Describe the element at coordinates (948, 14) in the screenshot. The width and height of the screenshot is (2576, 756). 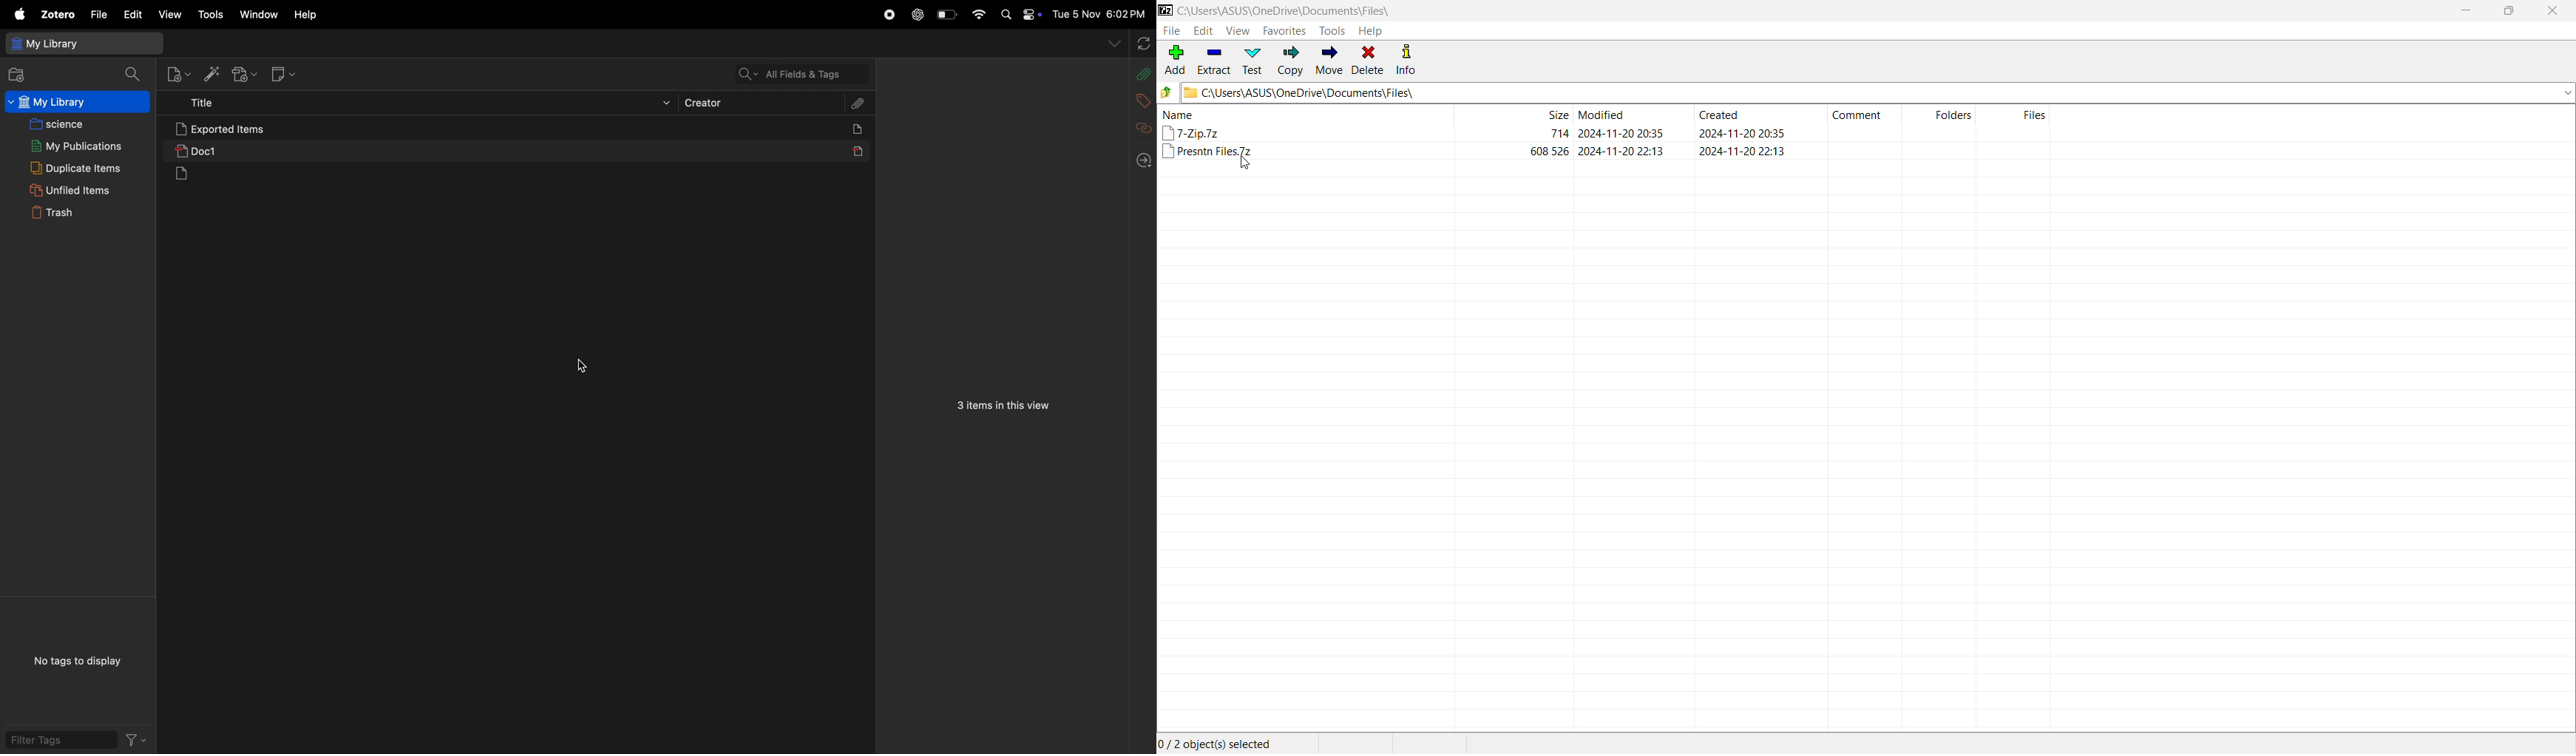
I see `battery` at that location.